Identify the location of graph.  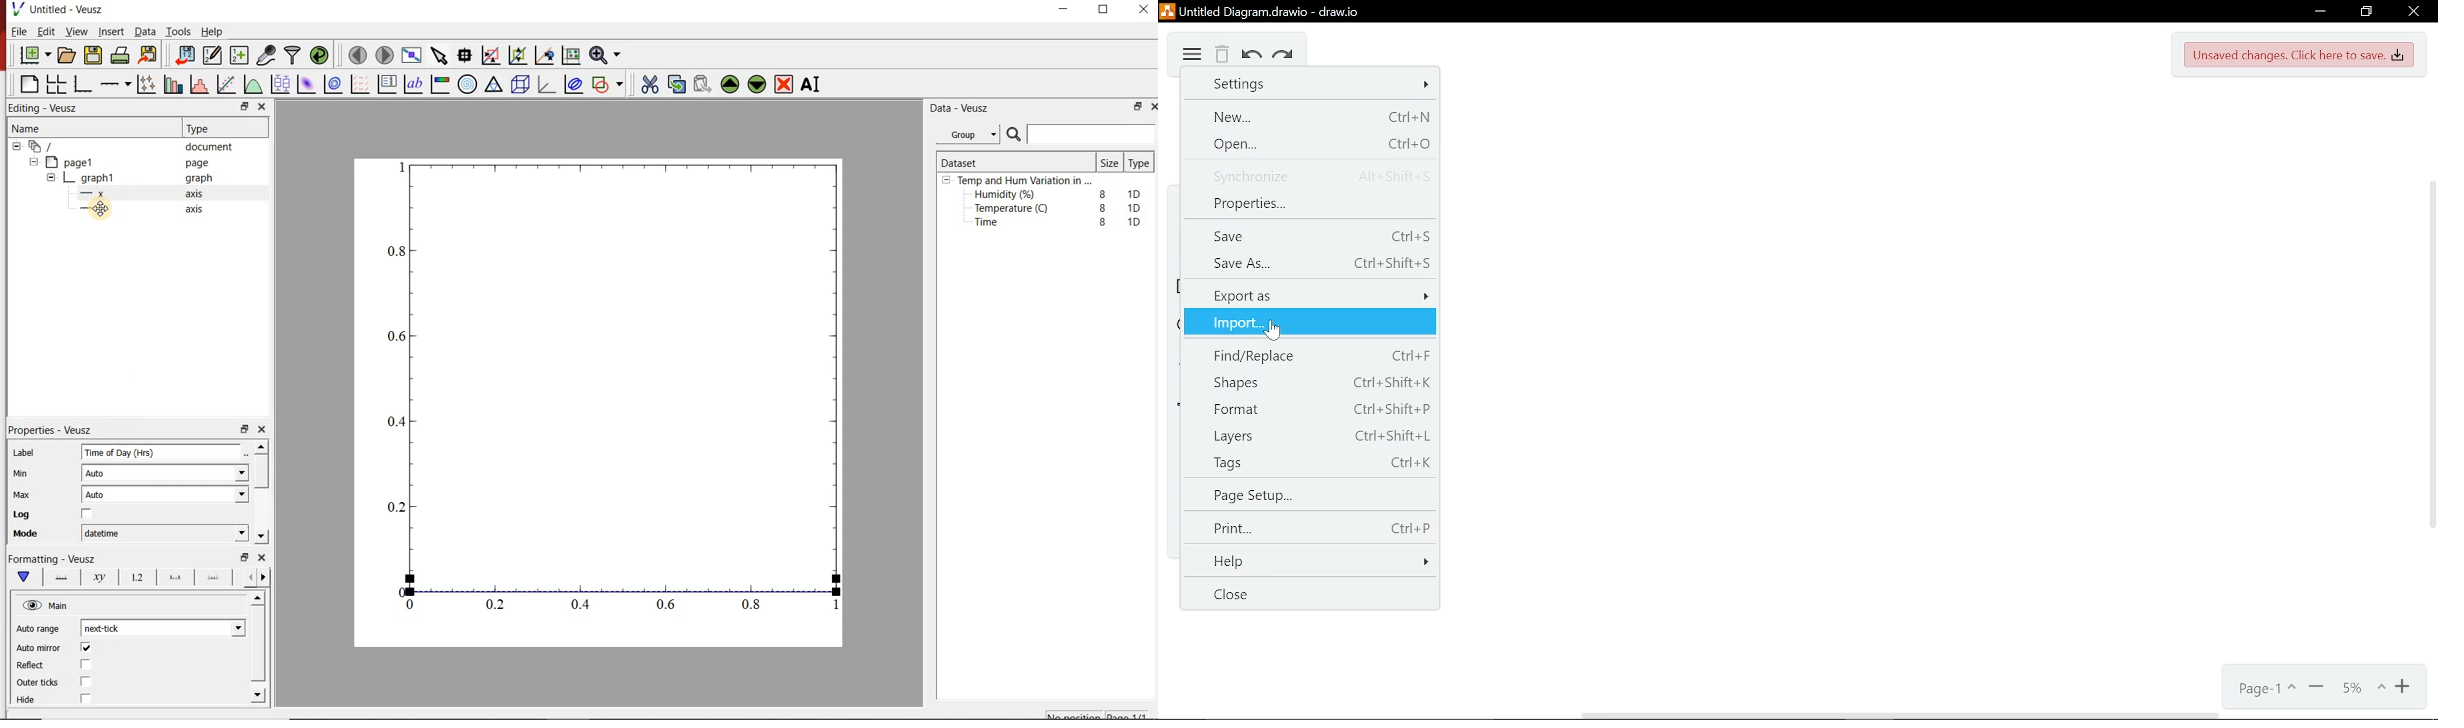
(199, 179).